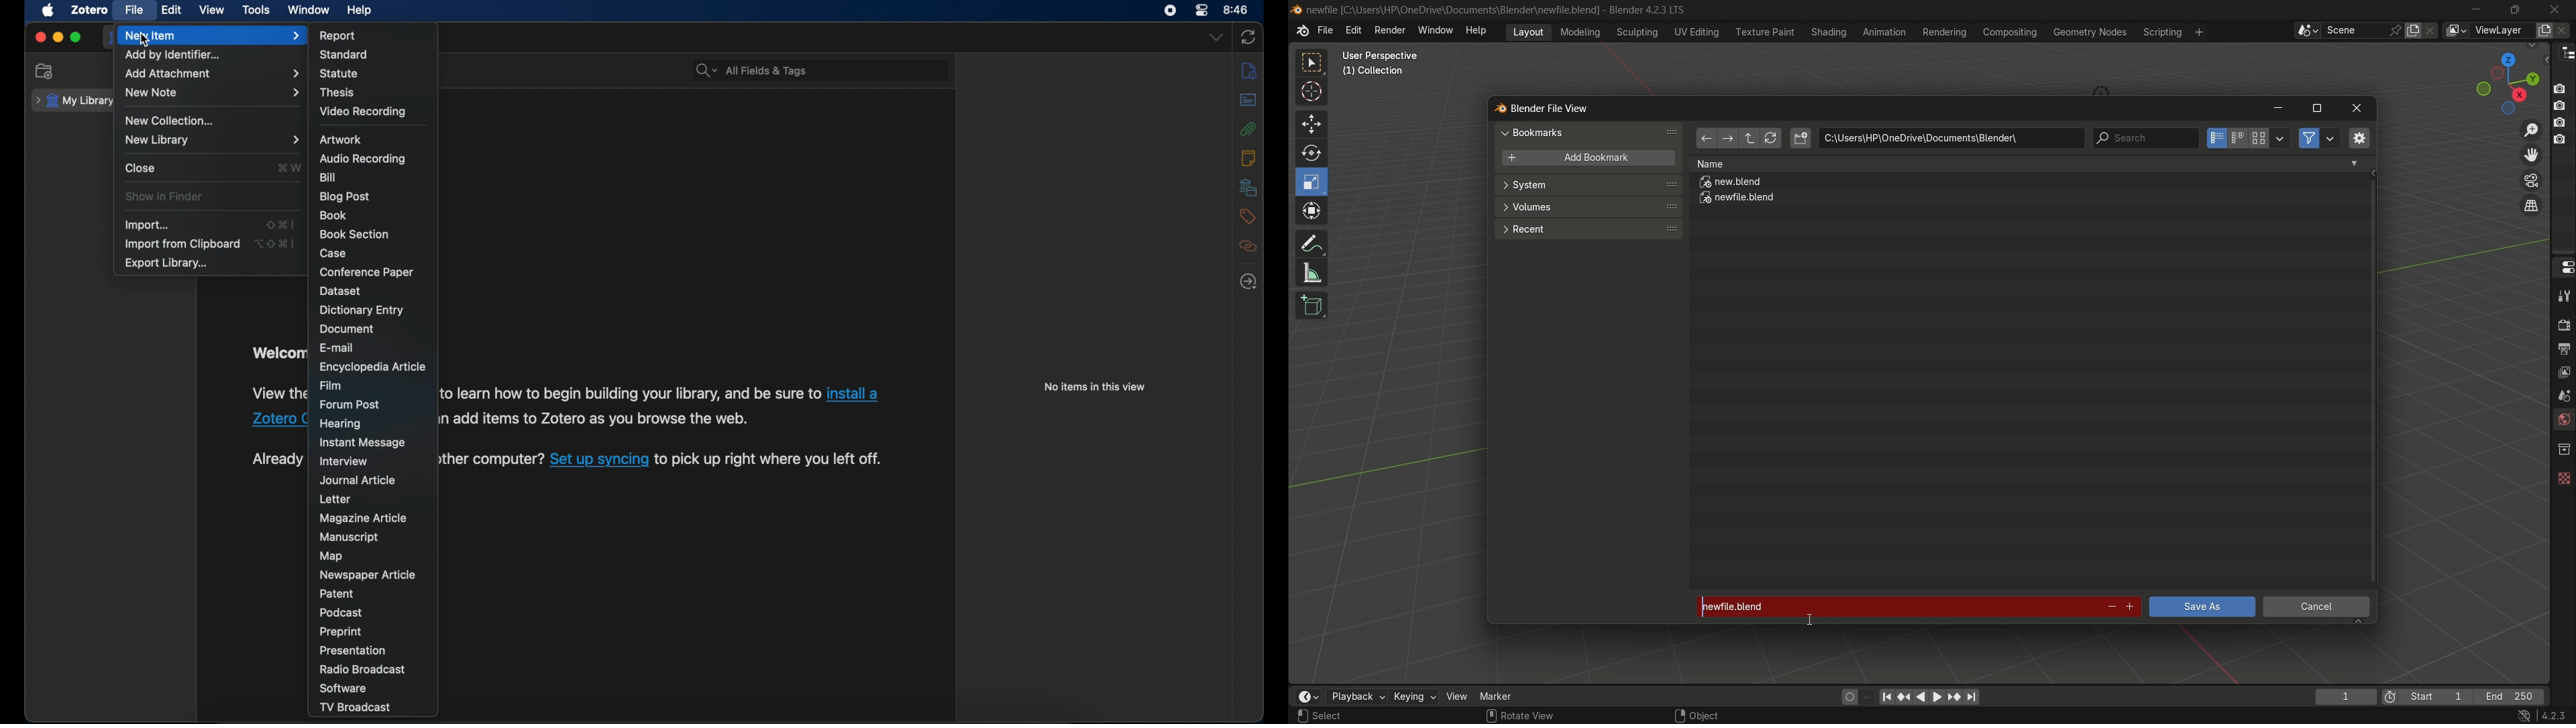 Image resolution: width=2576 pixels, height=728 pixels. Describe the element at coordinates (362, 159) in the screenshot. I see `audio recording` at that location.